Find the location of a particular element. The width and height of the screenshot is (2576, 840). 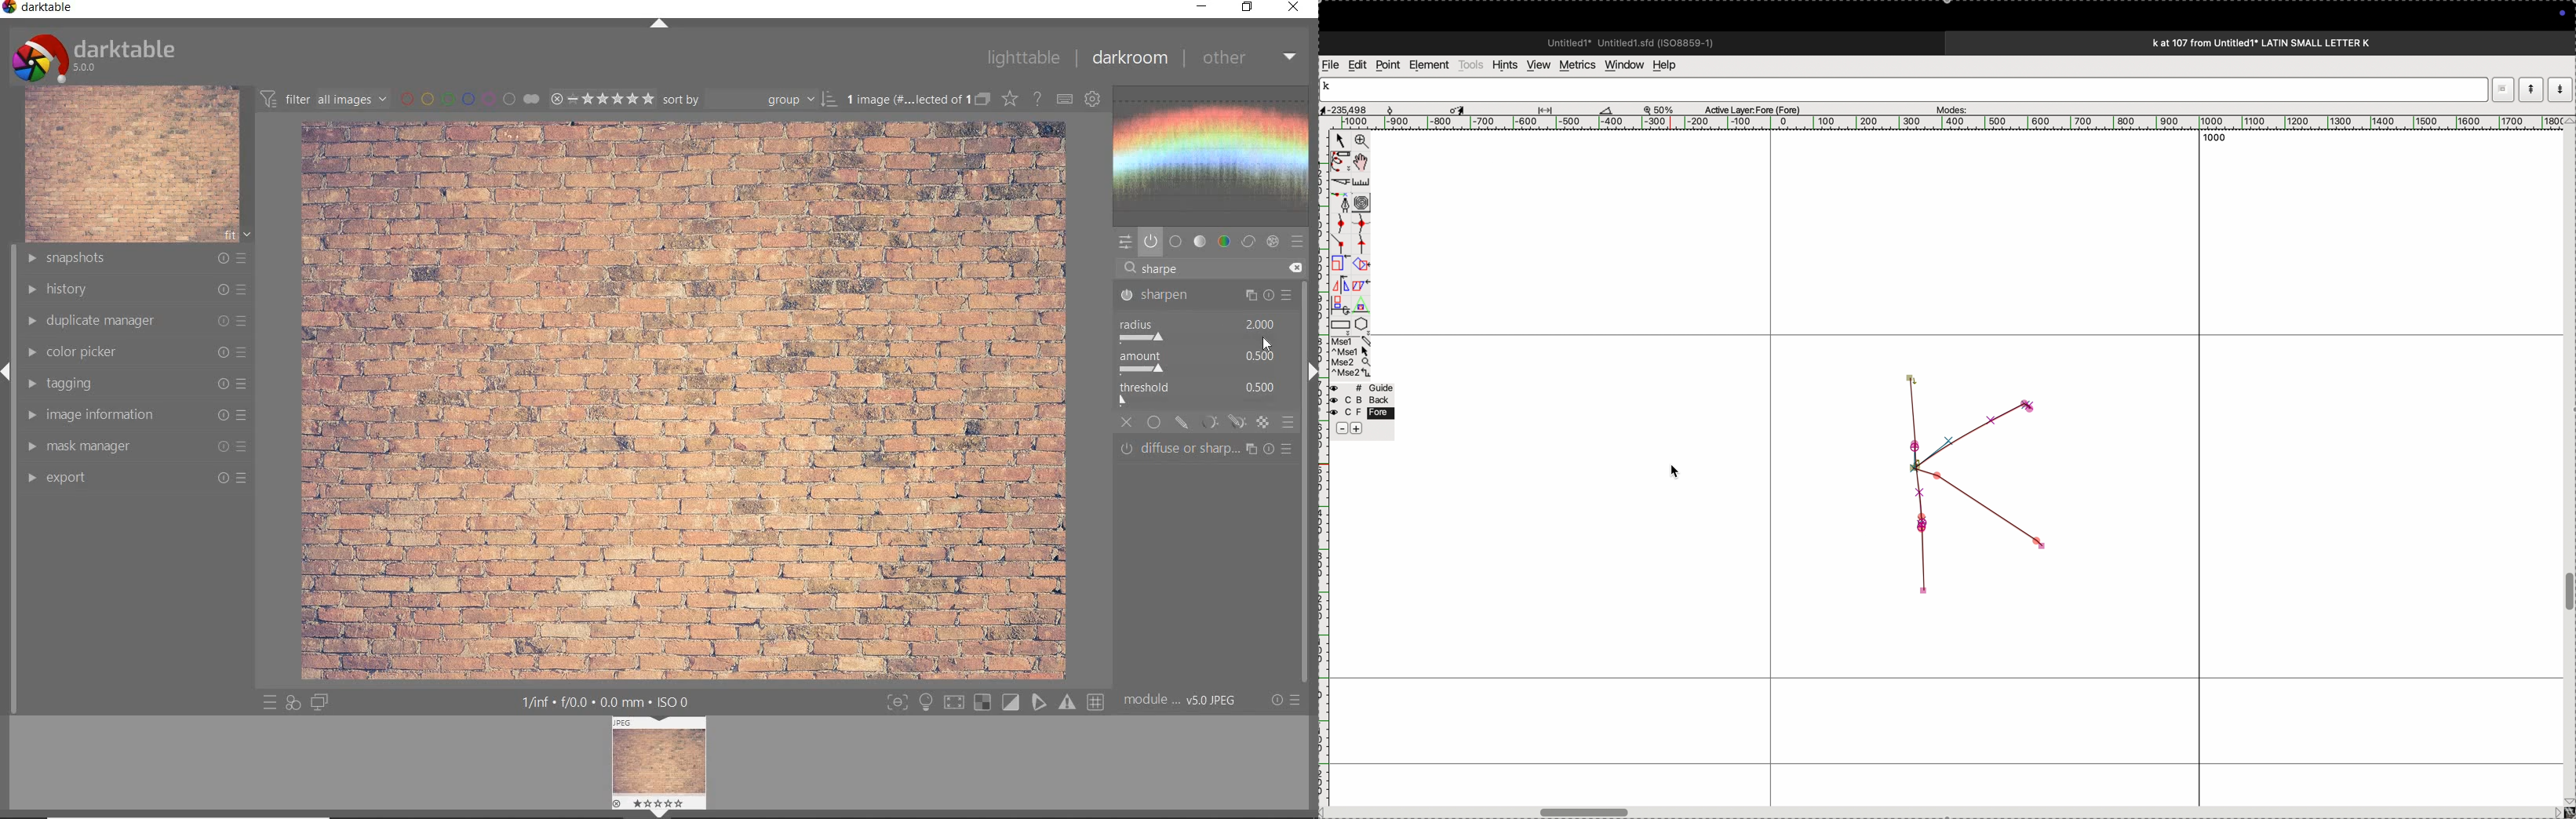

zoom is located at coordinates (1664, 109).